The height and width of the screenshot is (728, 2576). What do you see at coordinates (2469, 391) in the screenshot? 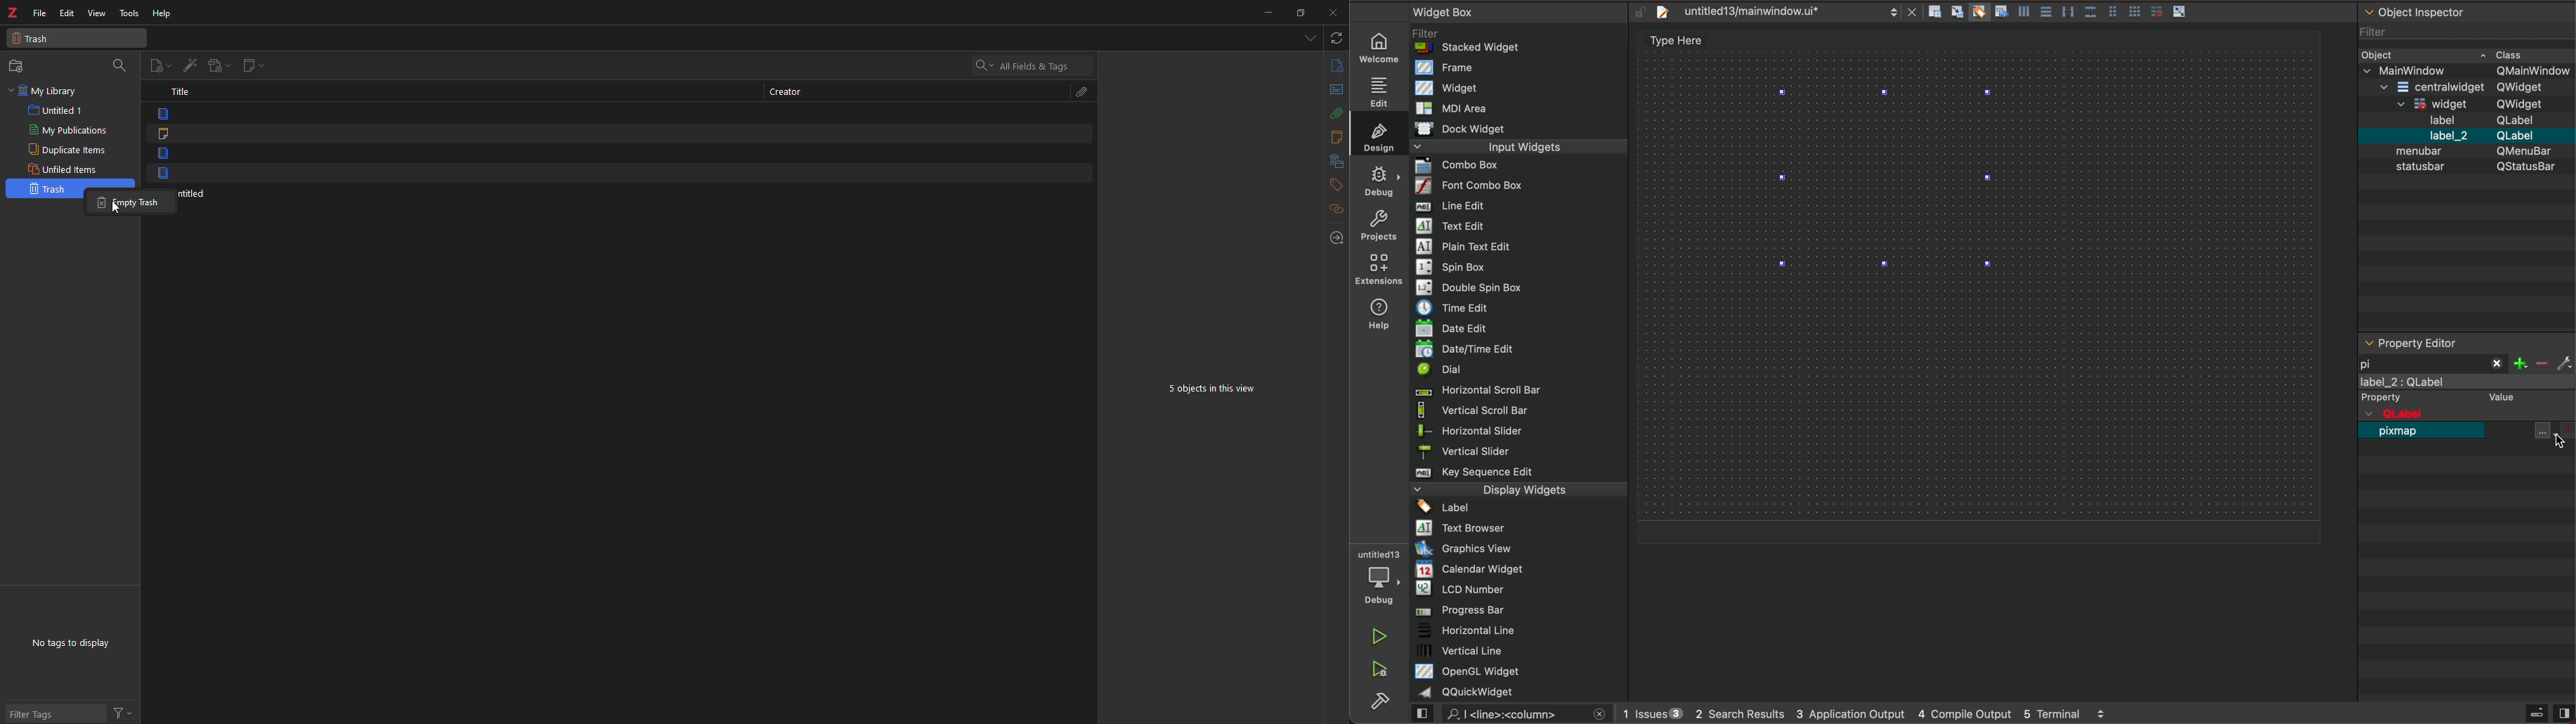
I see `label` at bounding box center [2469, 391].